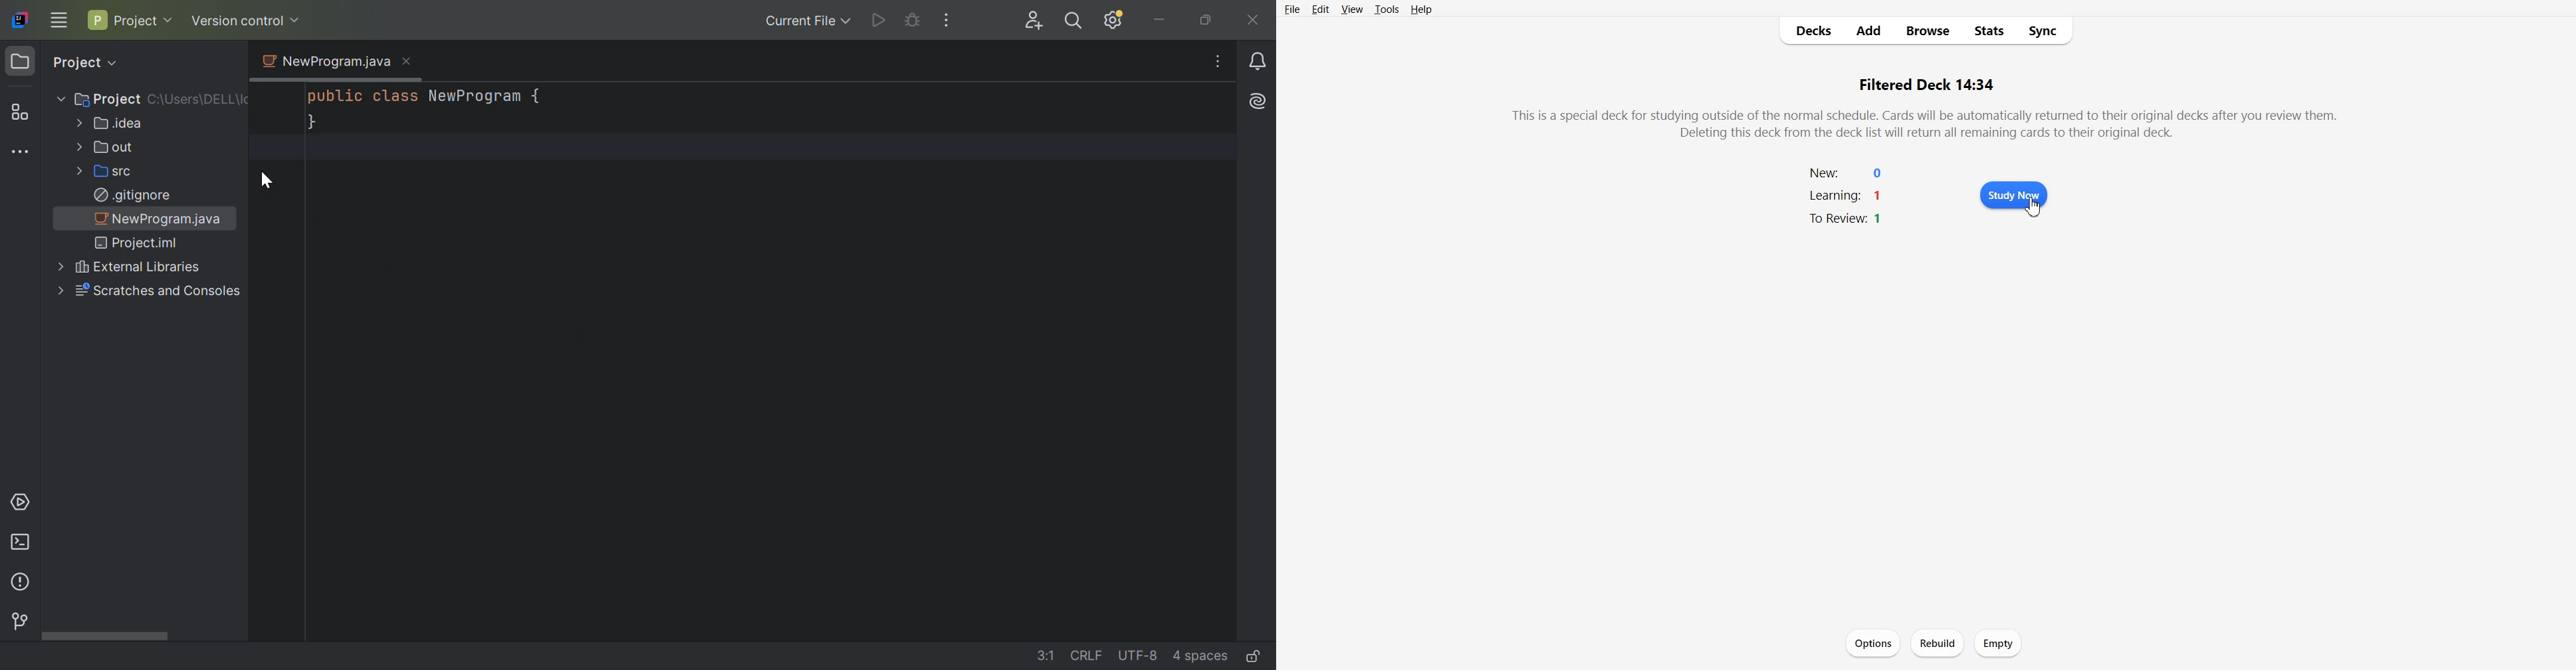  What do you see at coordinates (1938, 104) in the screenshot?
I see `Text` at bounding box center [1938, 104].